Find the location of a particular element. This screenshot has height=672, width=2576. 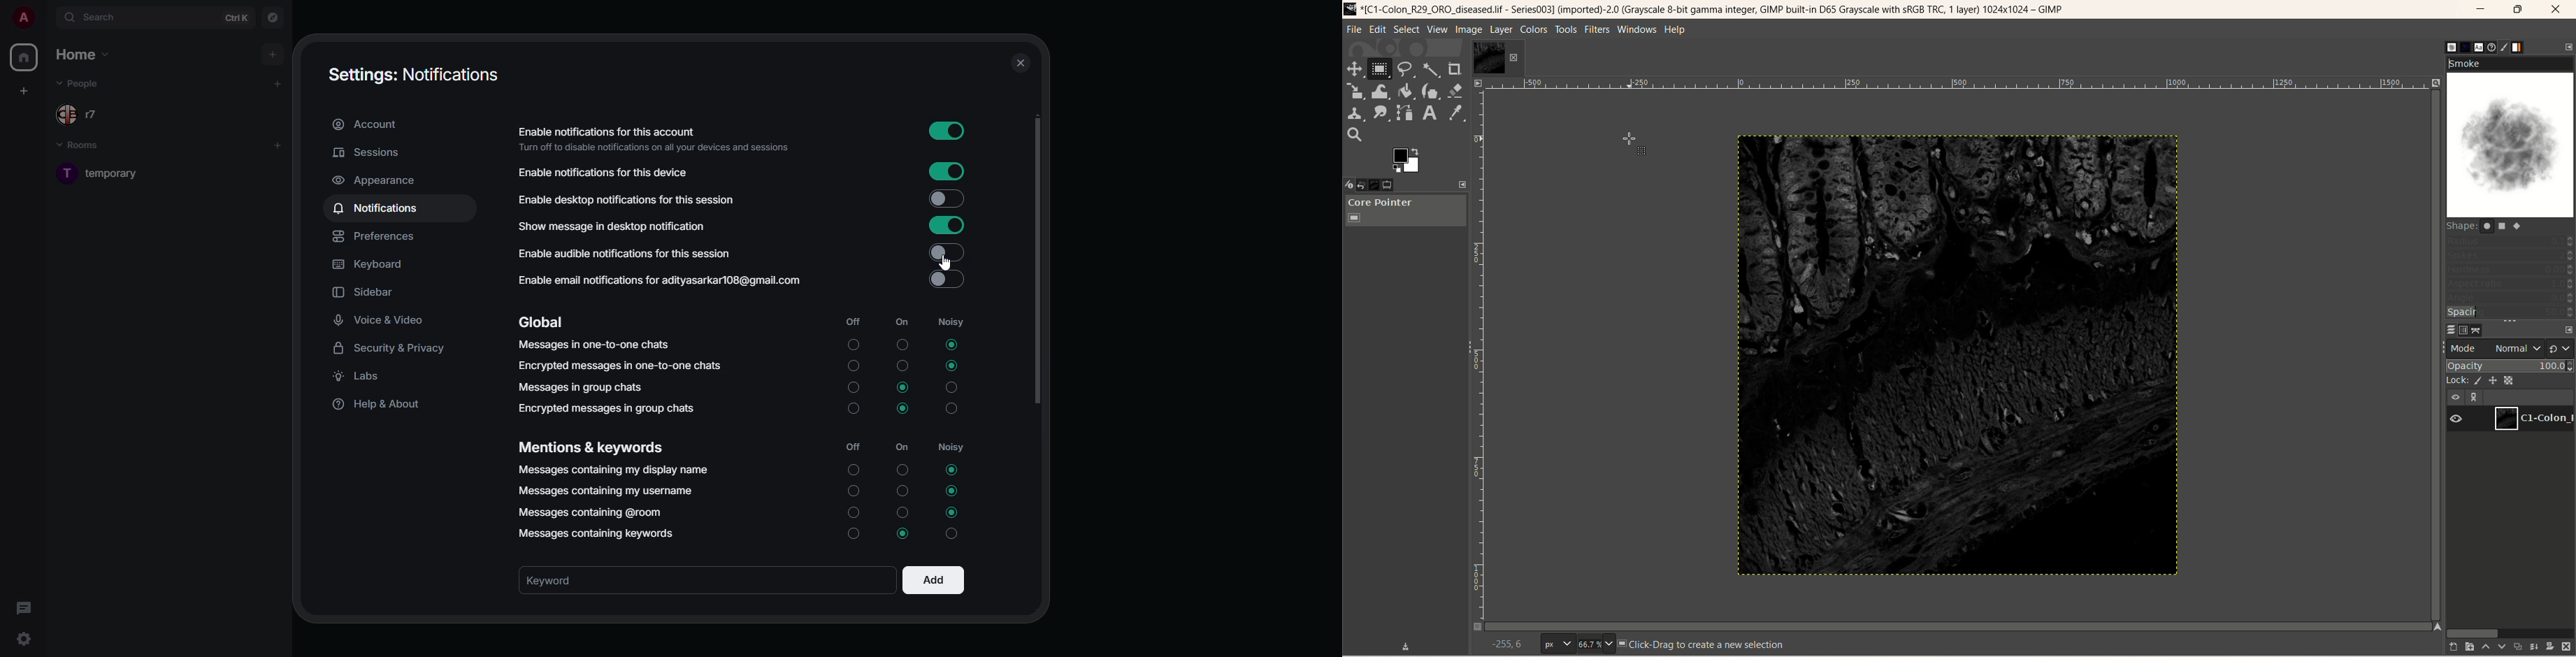

add mask is located at coordinates (2550, 648).